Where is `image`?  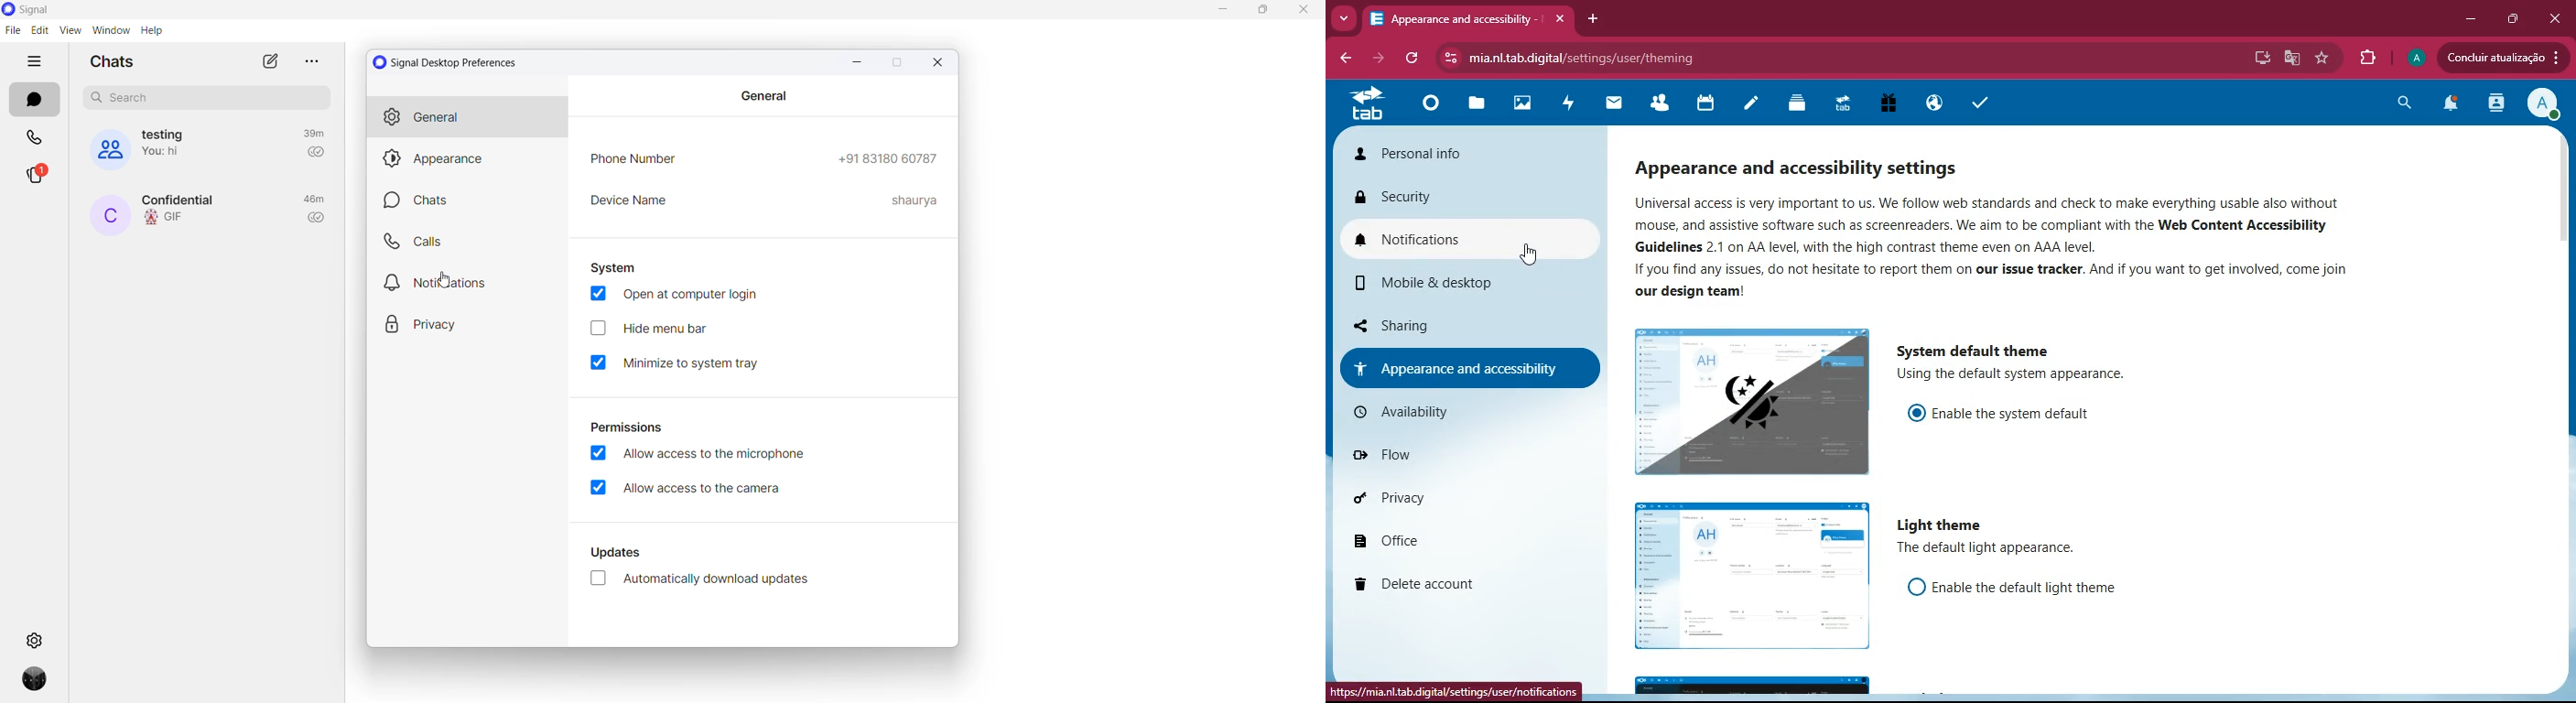 image is located at coordinates (1751, 575).